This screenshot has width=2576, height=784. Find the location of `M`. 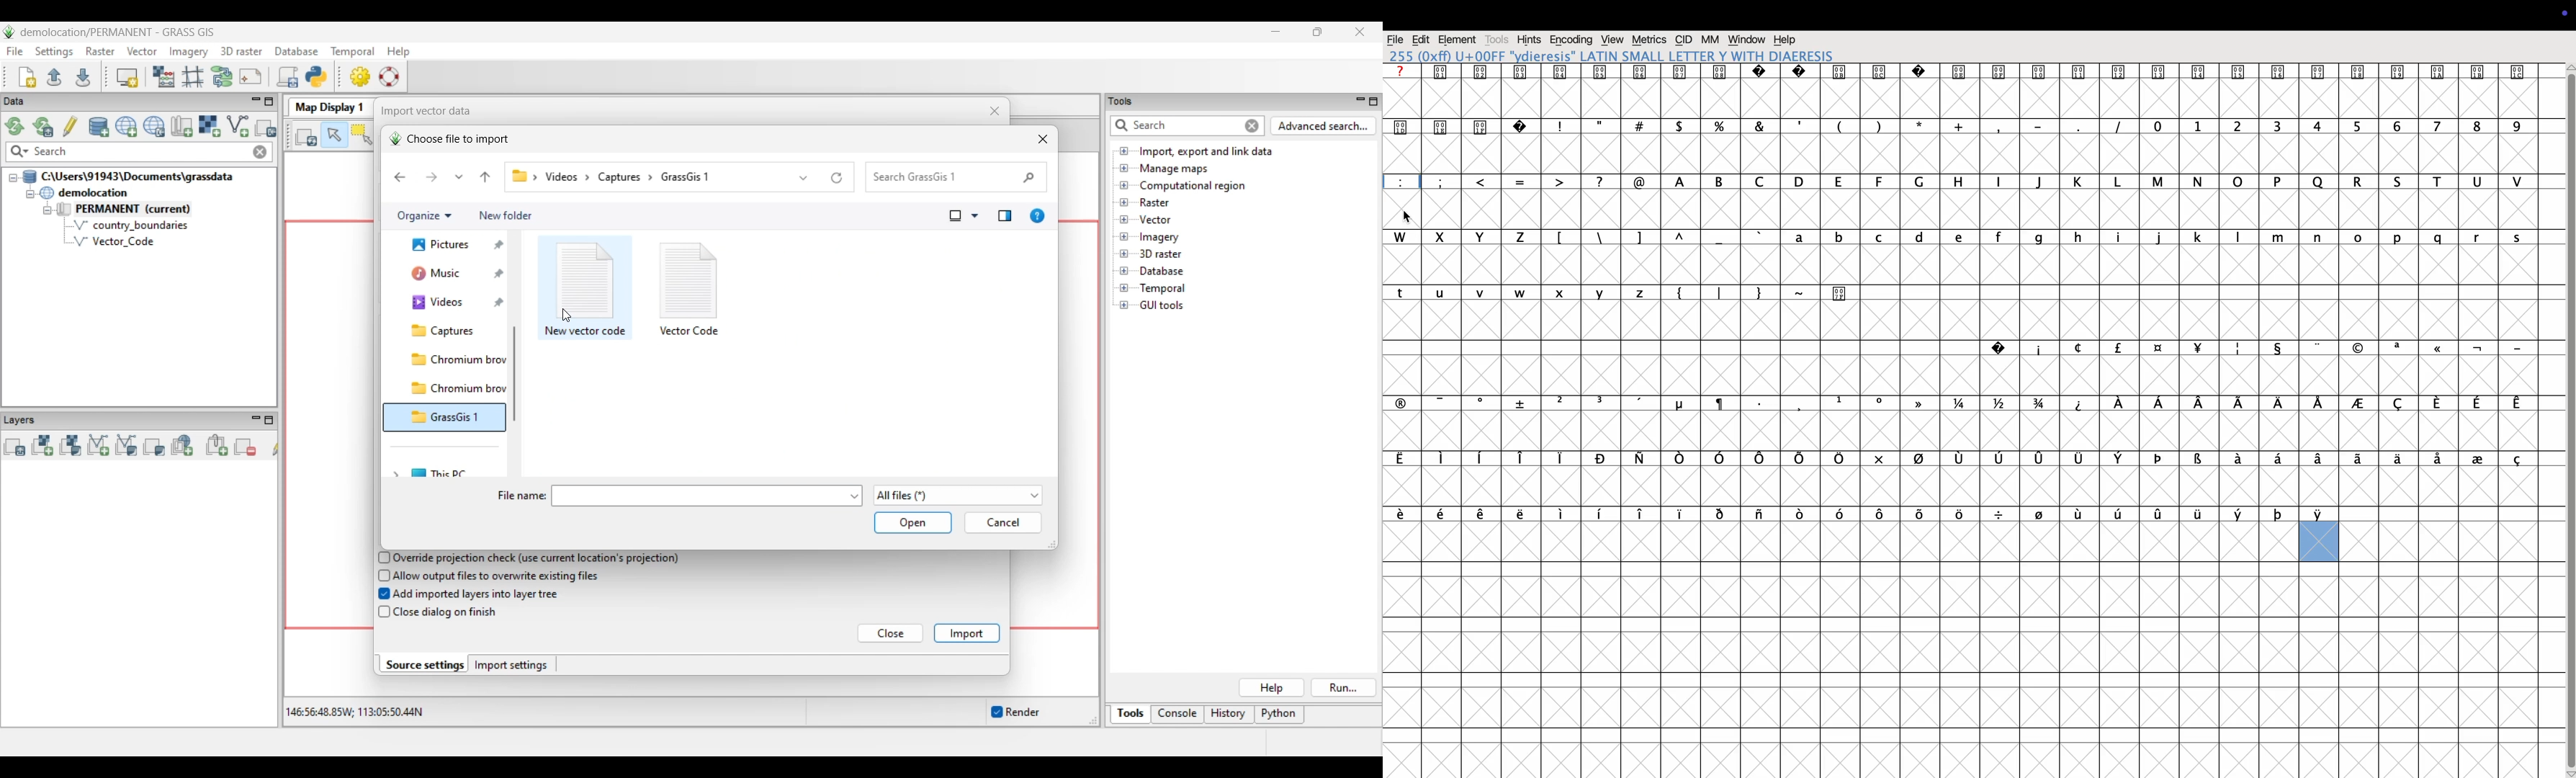

M is located at coordinates (2163, 201).